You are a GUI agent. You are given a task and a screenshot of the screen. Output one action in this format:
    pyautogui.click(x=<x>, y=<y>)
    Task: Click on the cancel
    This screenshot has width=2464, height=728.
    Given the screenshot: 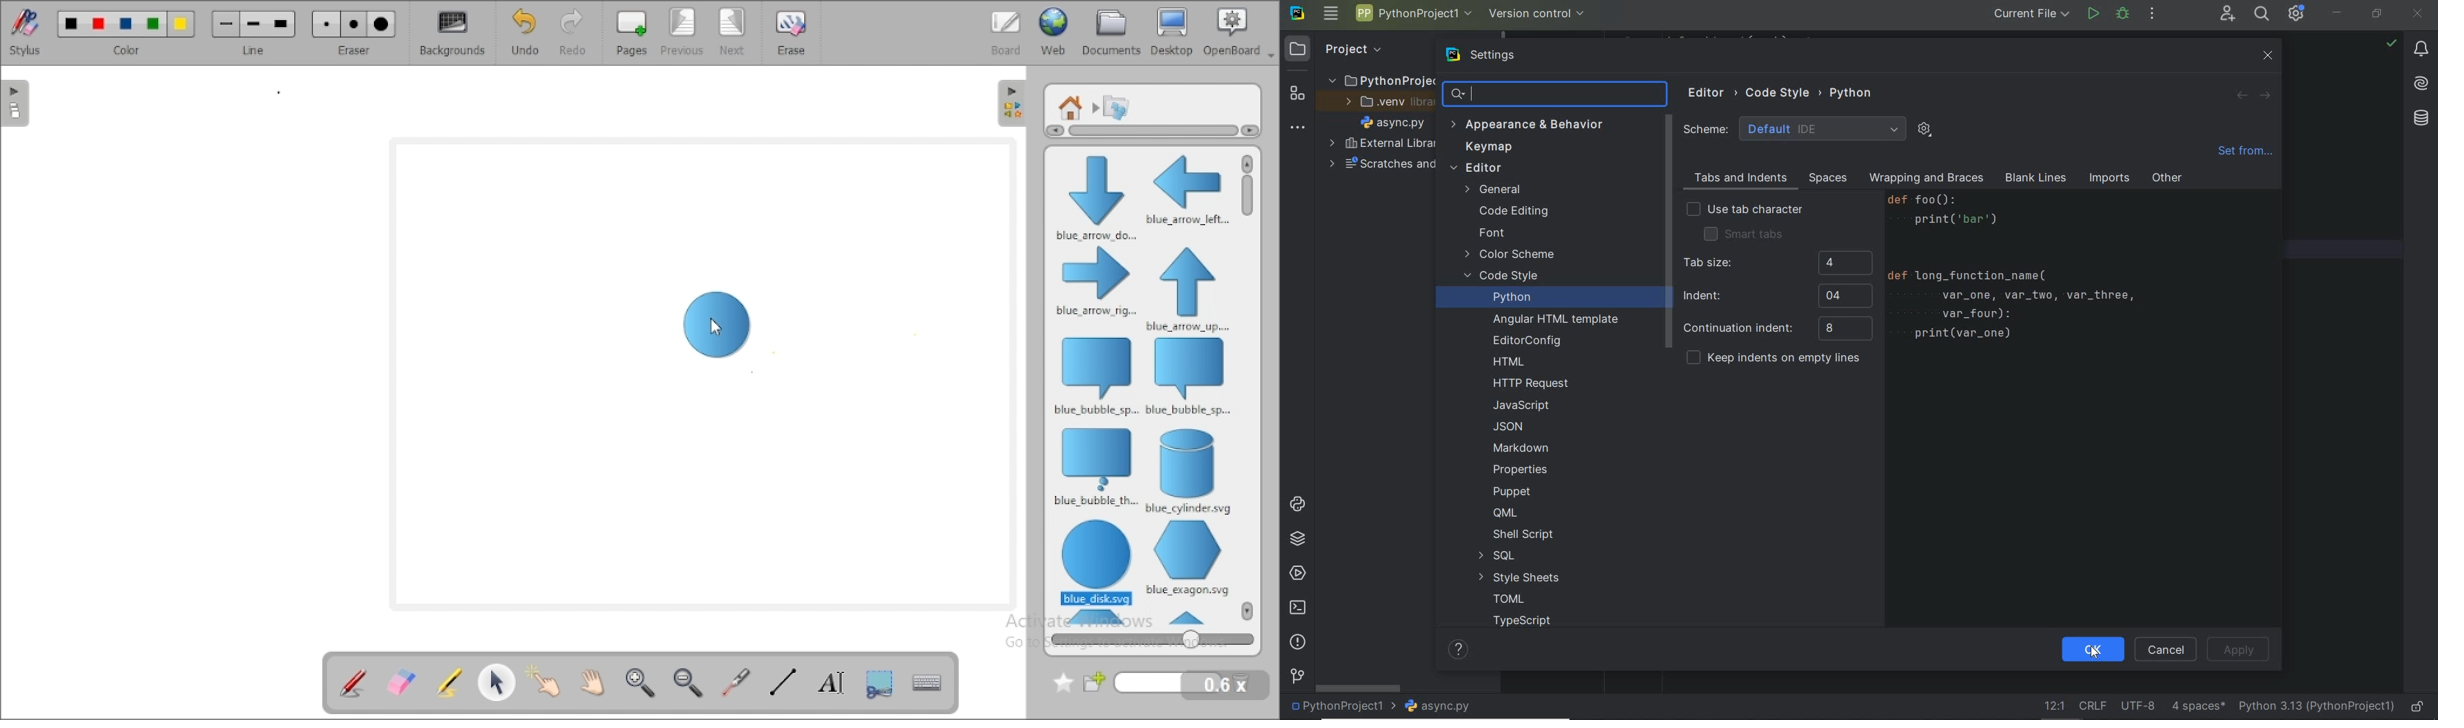 What is the action you would take?
    pyautogui.click(x=2163, y=650)
    